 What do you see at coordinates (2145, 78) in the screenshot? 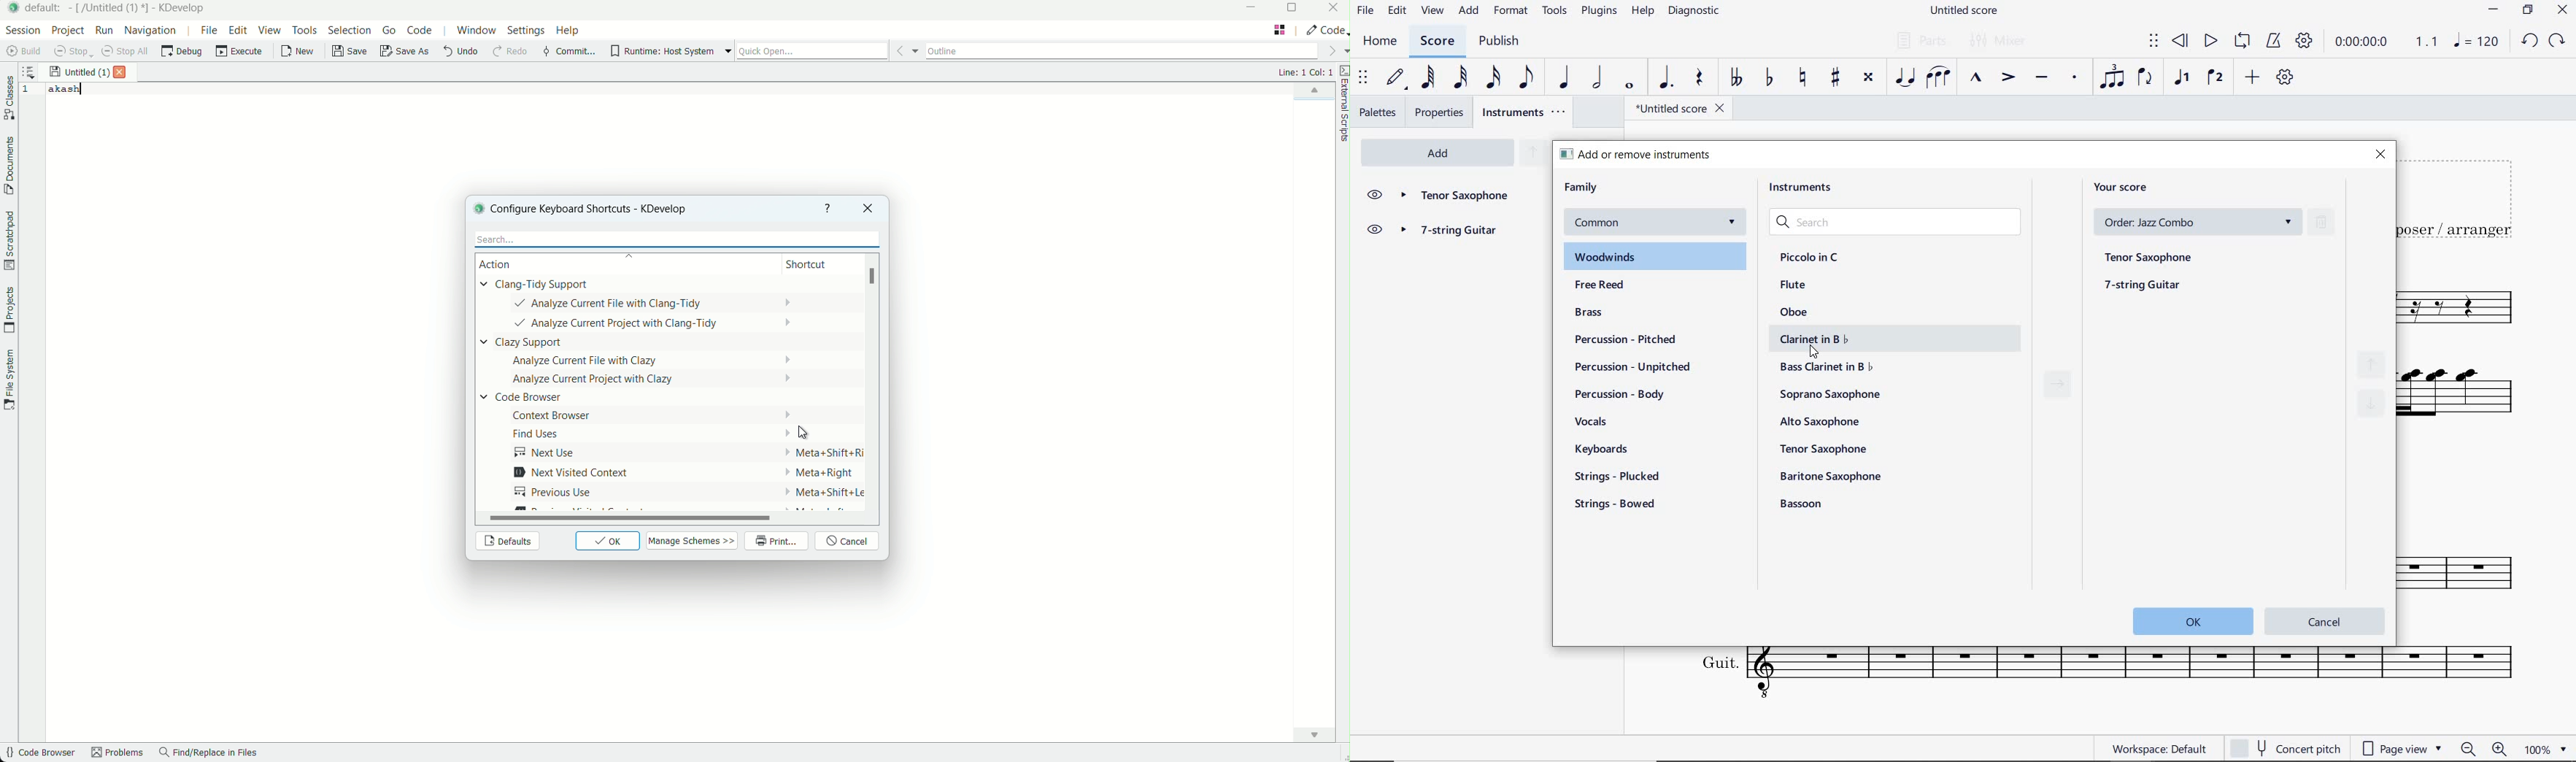
I see `FLIP DIRECTION` at bounding box center [2145, 78].